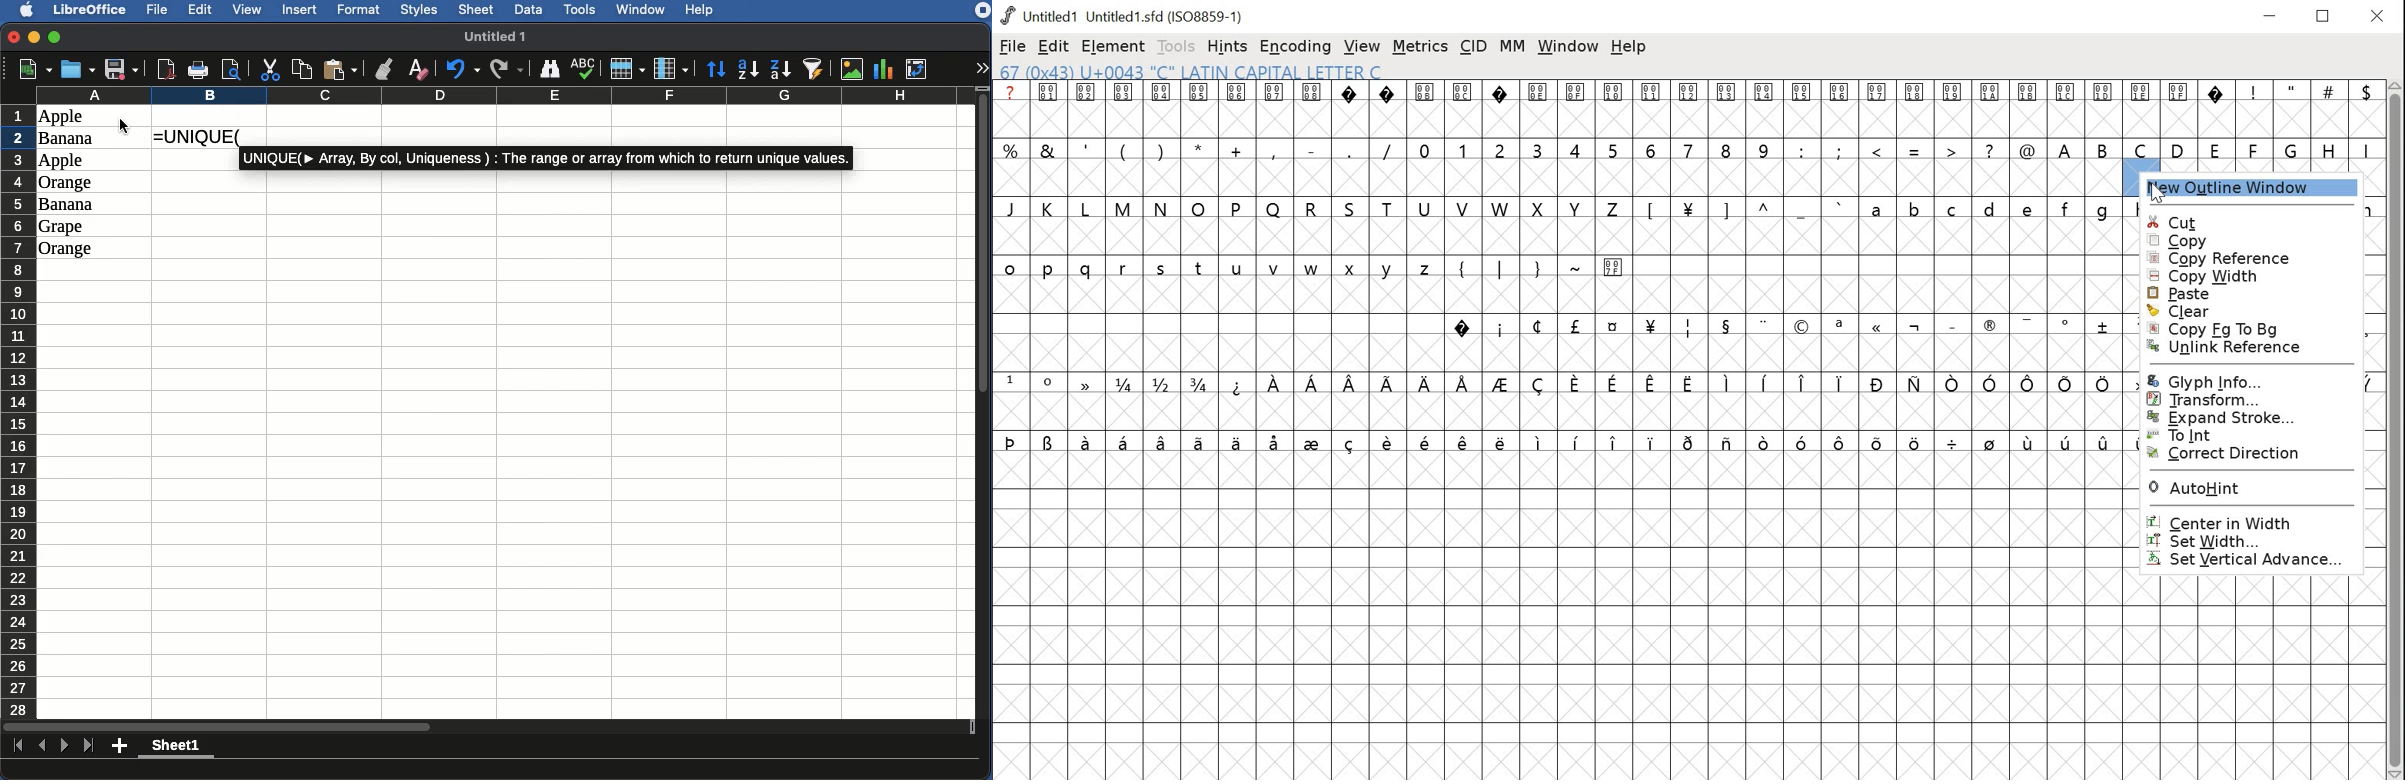 This screenshot has width=2408, height=784. Describe the element at coordinates (477, 10) in the screenshot. I see `Sheet` at that location.